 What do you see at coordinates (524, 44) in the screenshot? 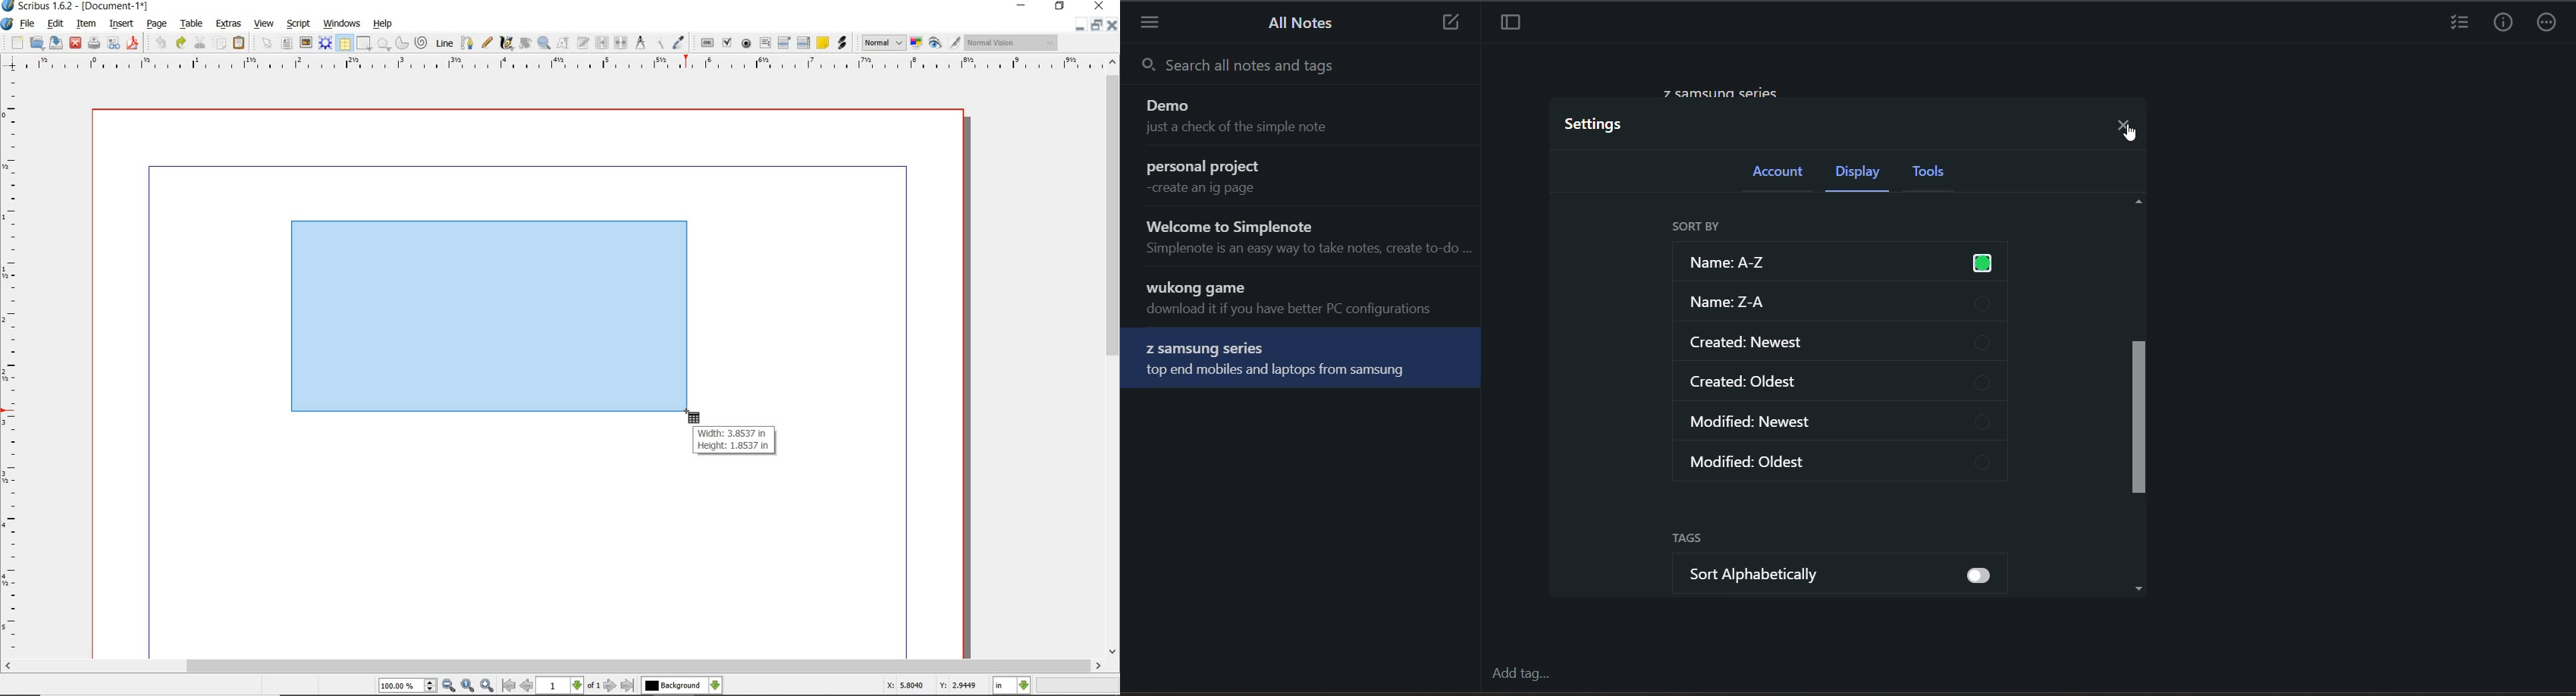
I see `rotate item` at bounding box center [524, 44].